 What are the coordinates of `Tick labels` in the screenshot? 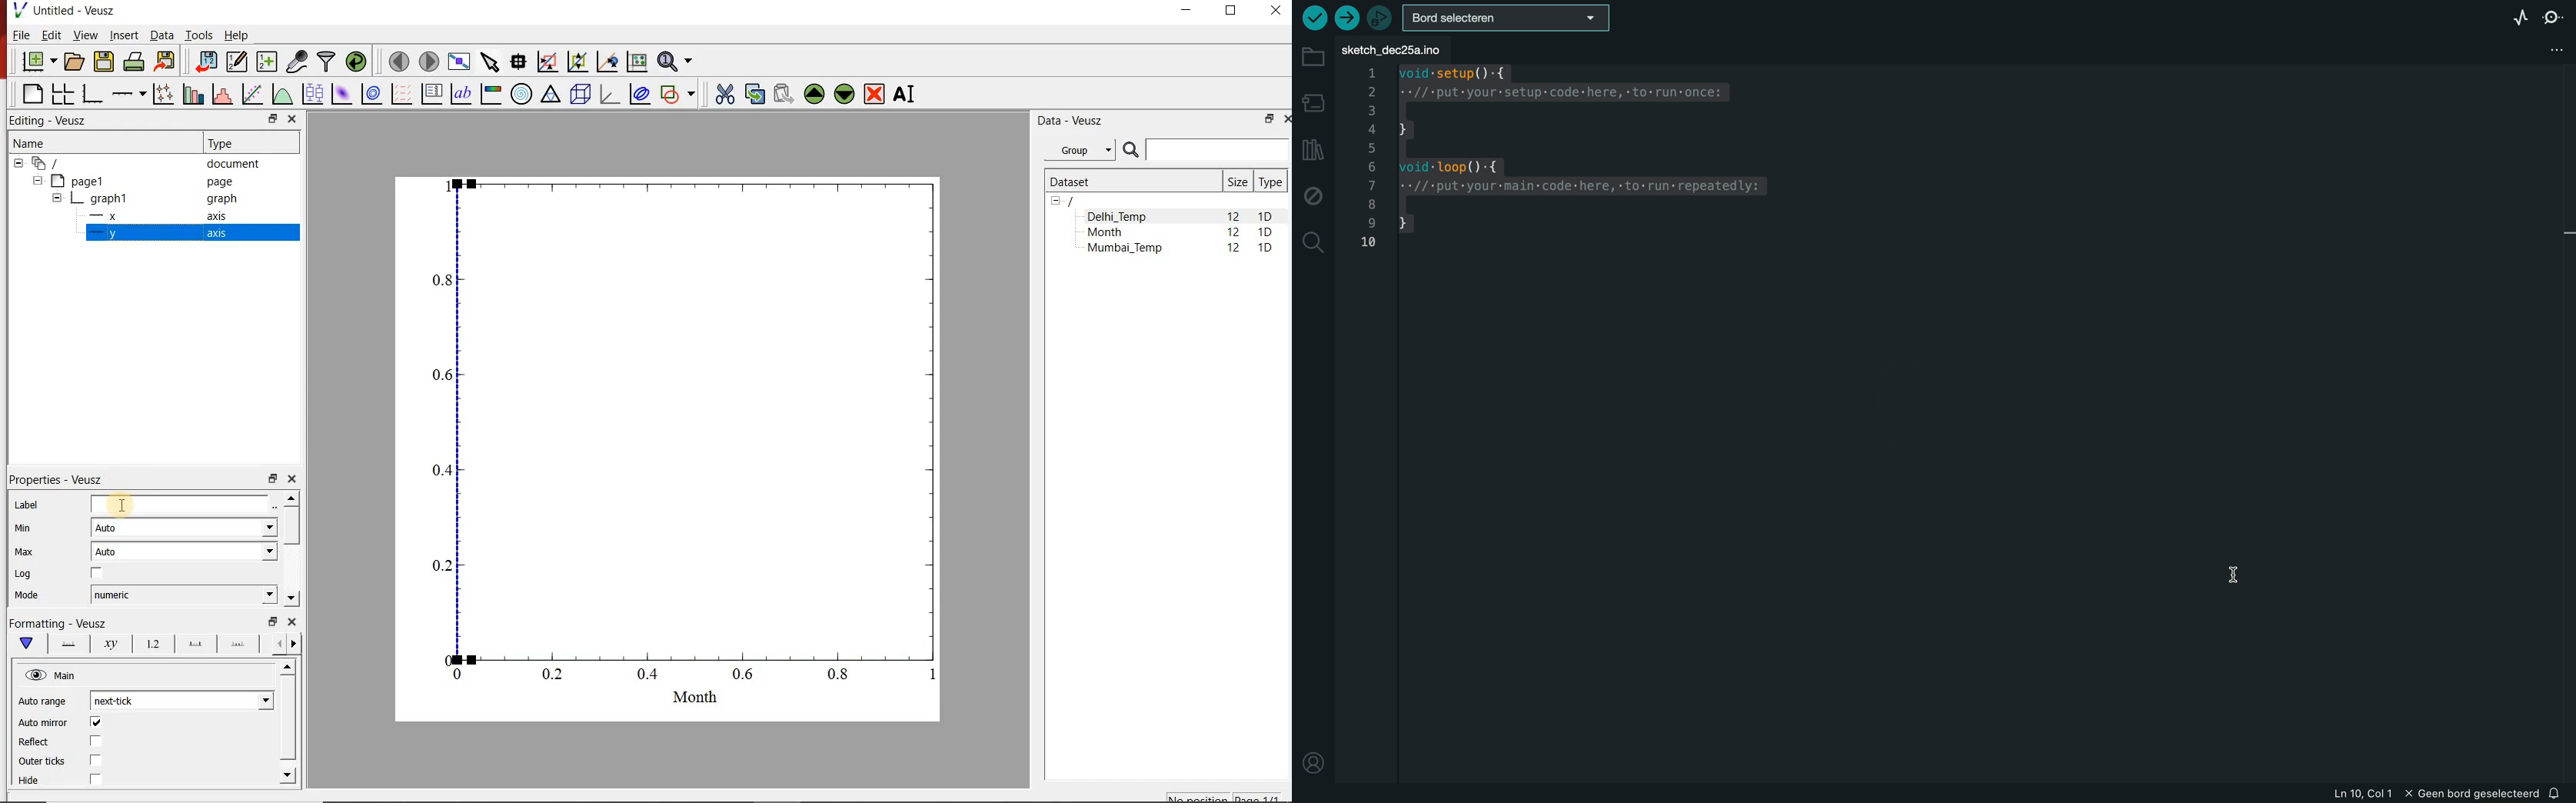 It's located at (151, 641).